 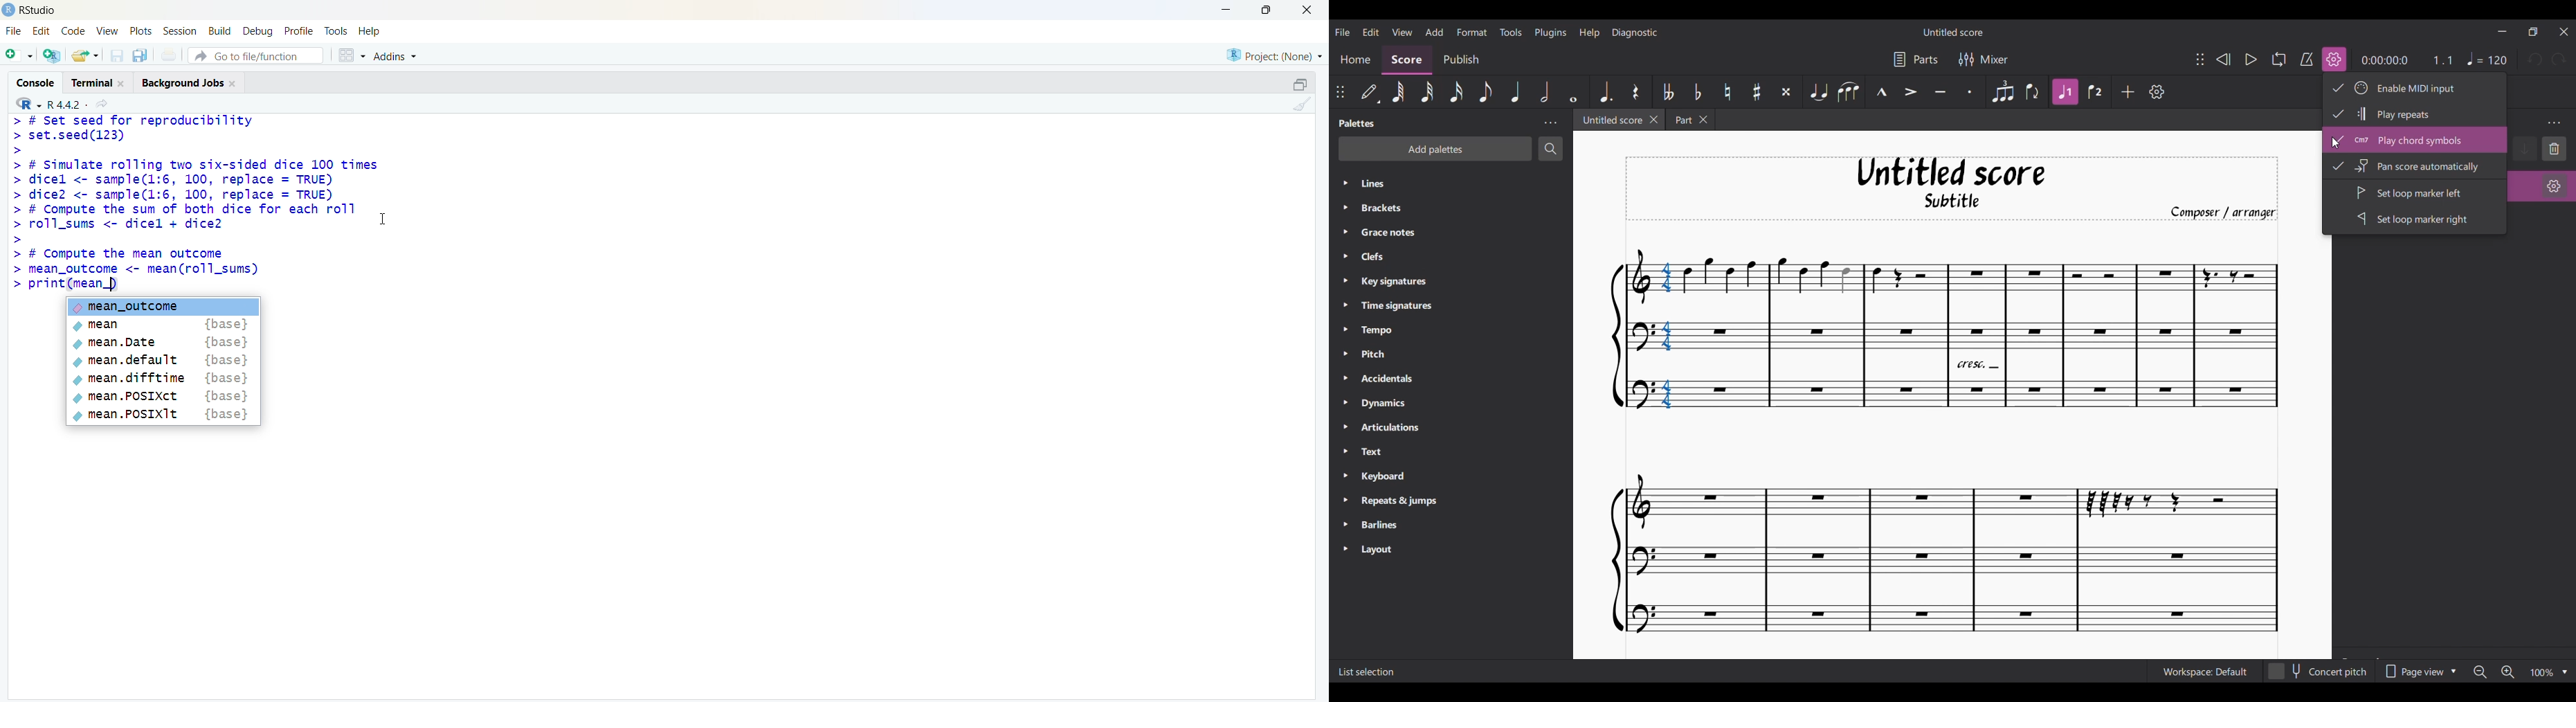 I want to click on plots, so click(x=141, y=30).